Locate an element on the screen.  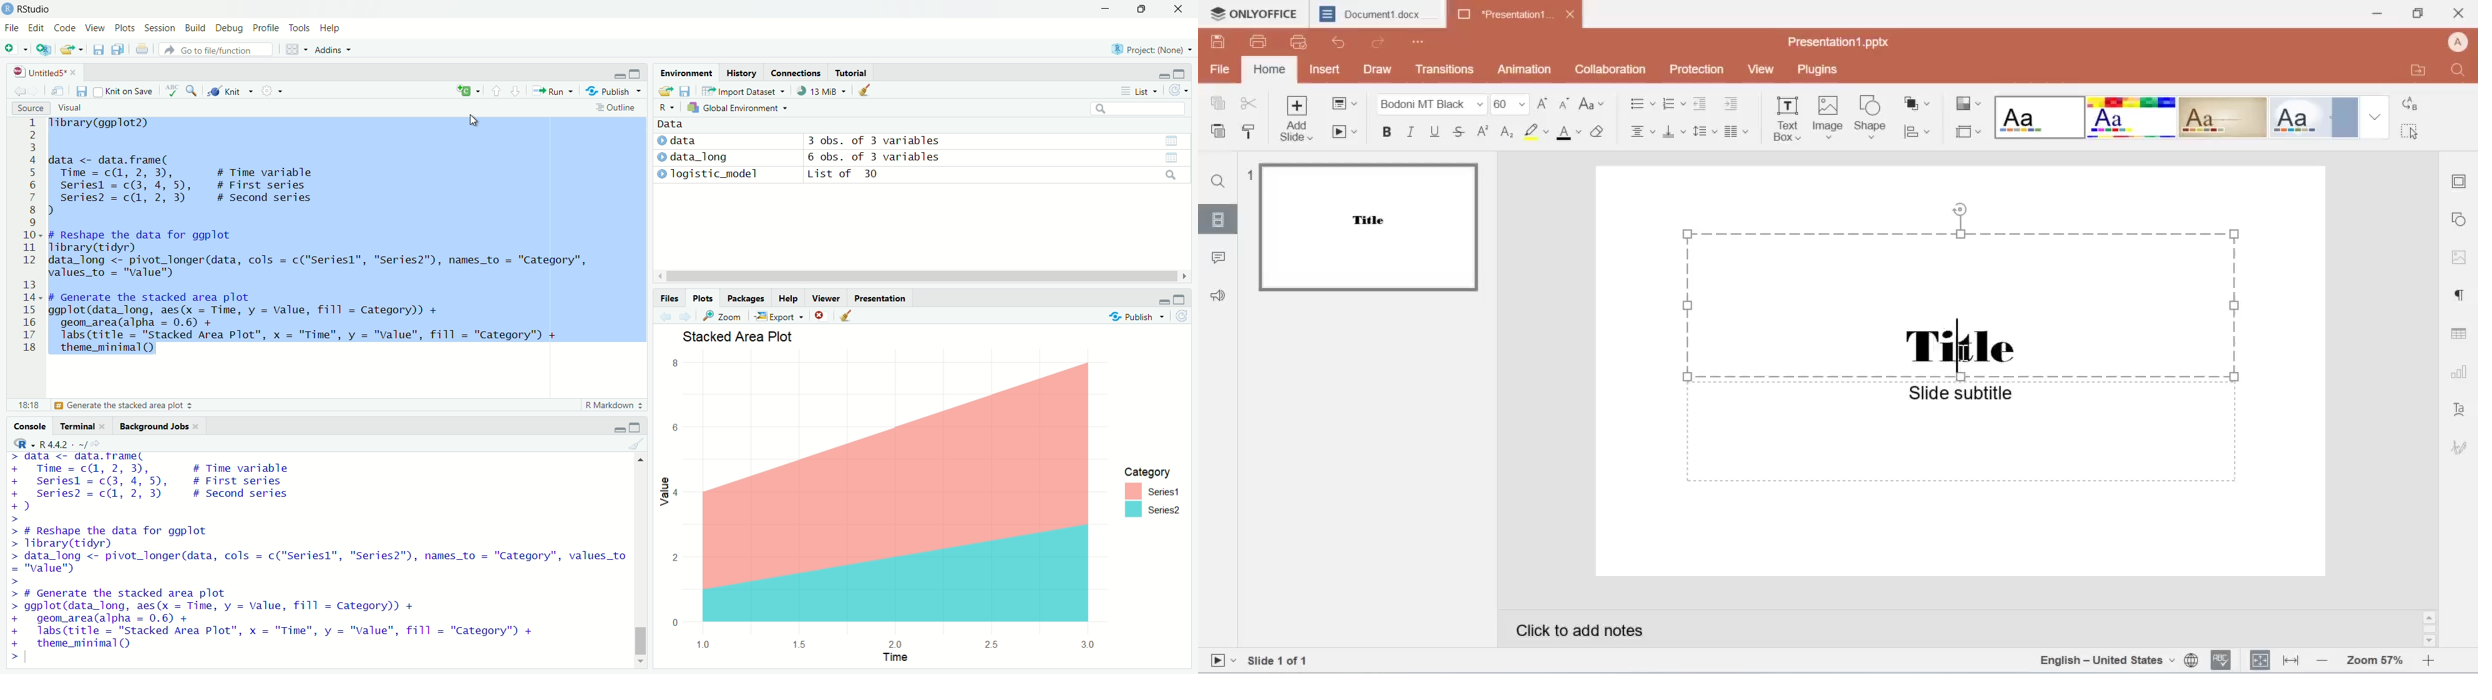
Profile is located at coordinates (263, 27).